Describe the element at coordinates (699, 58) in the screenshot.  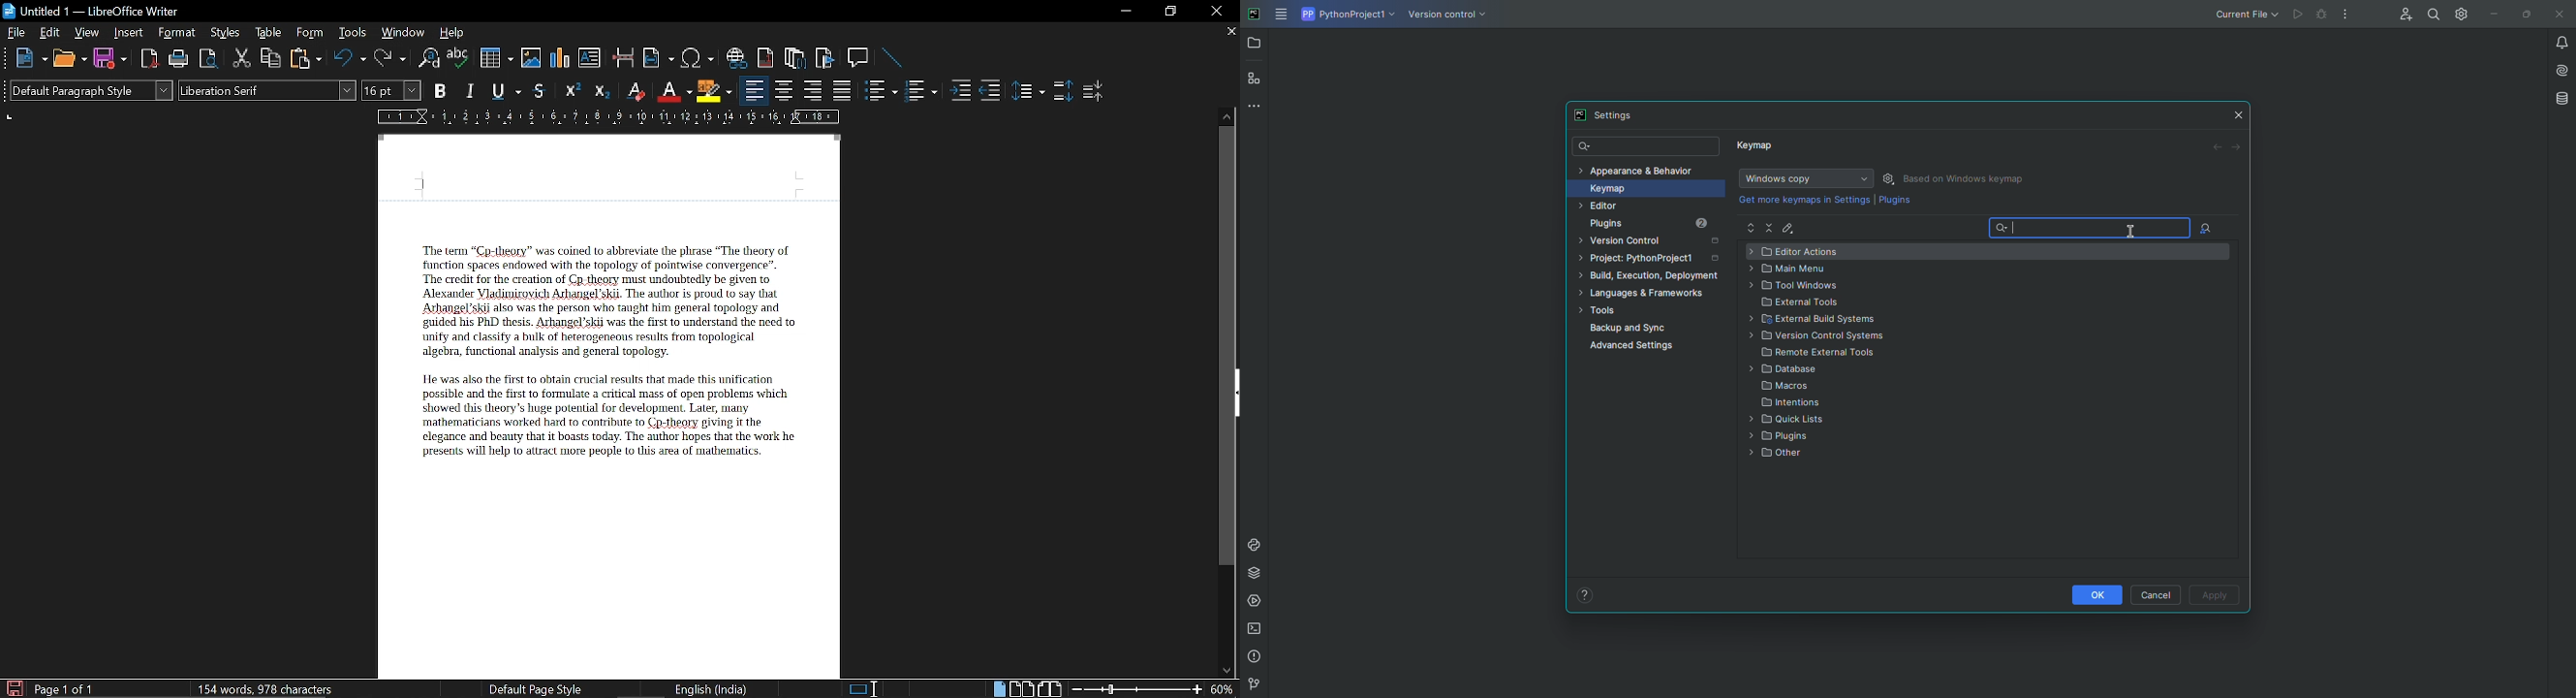
I see `Insert symbol` at that location.